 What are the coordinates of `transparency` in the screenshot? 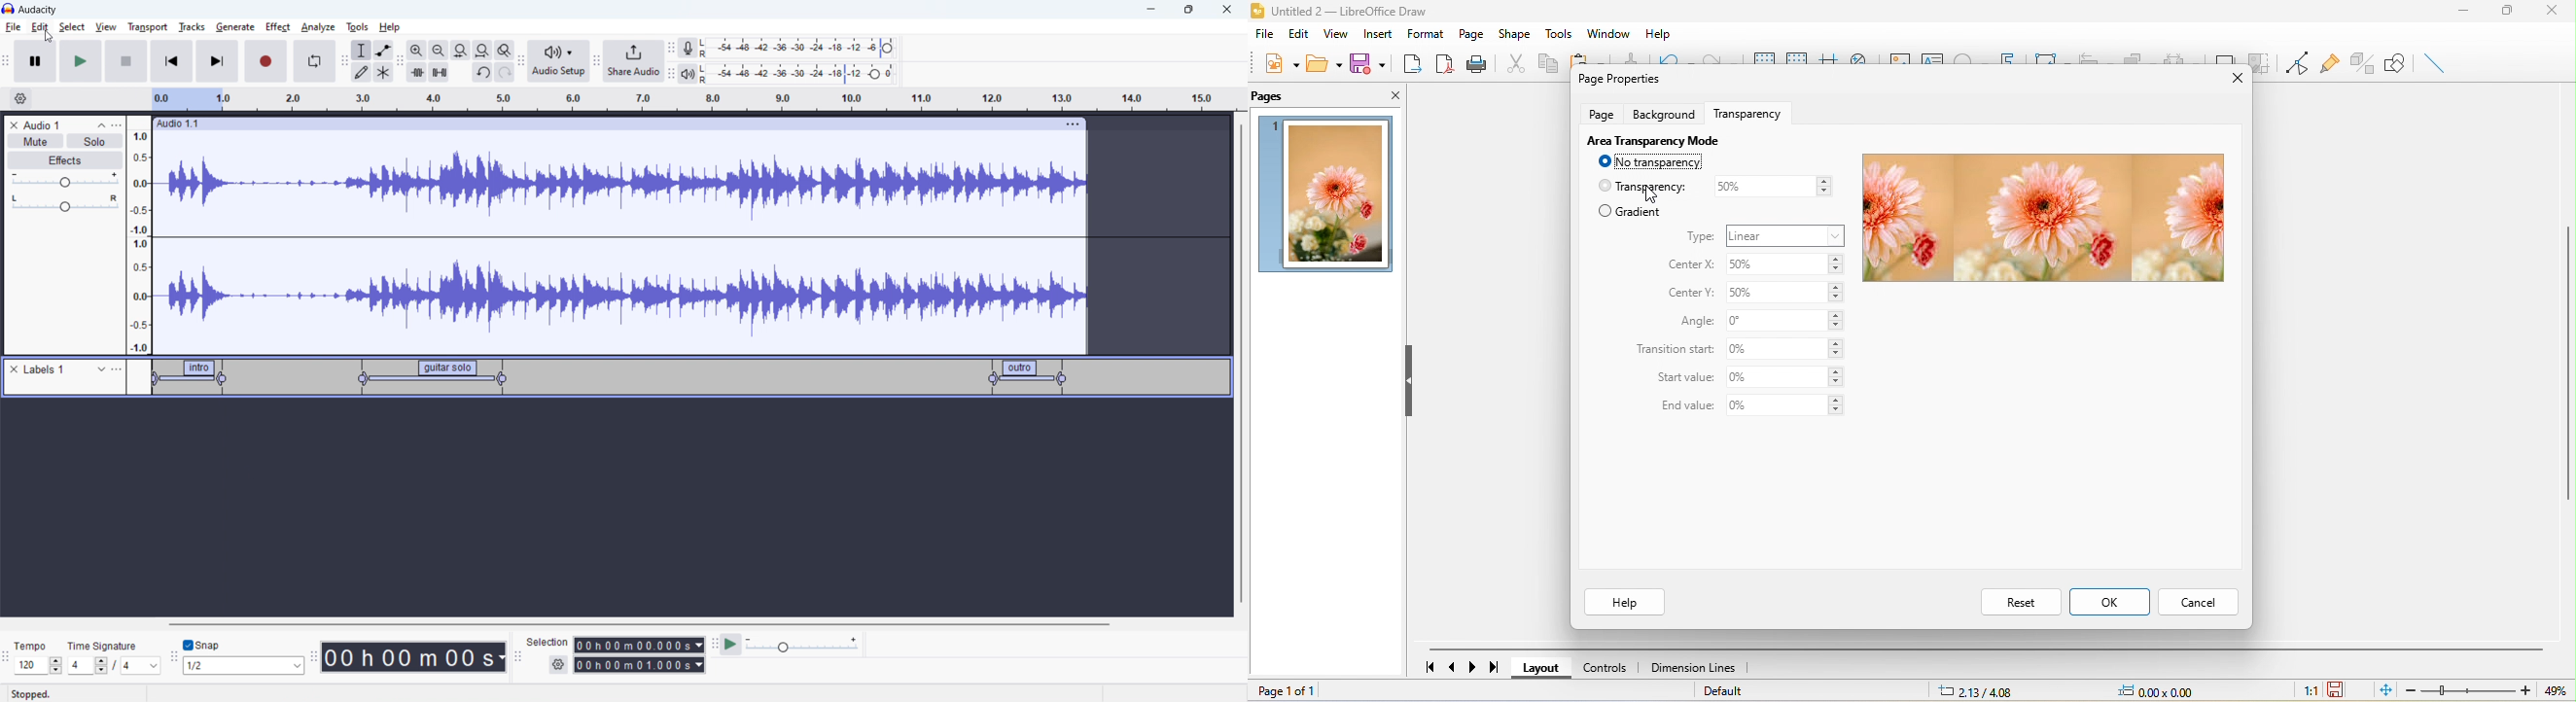 It's located at (1753, 111).